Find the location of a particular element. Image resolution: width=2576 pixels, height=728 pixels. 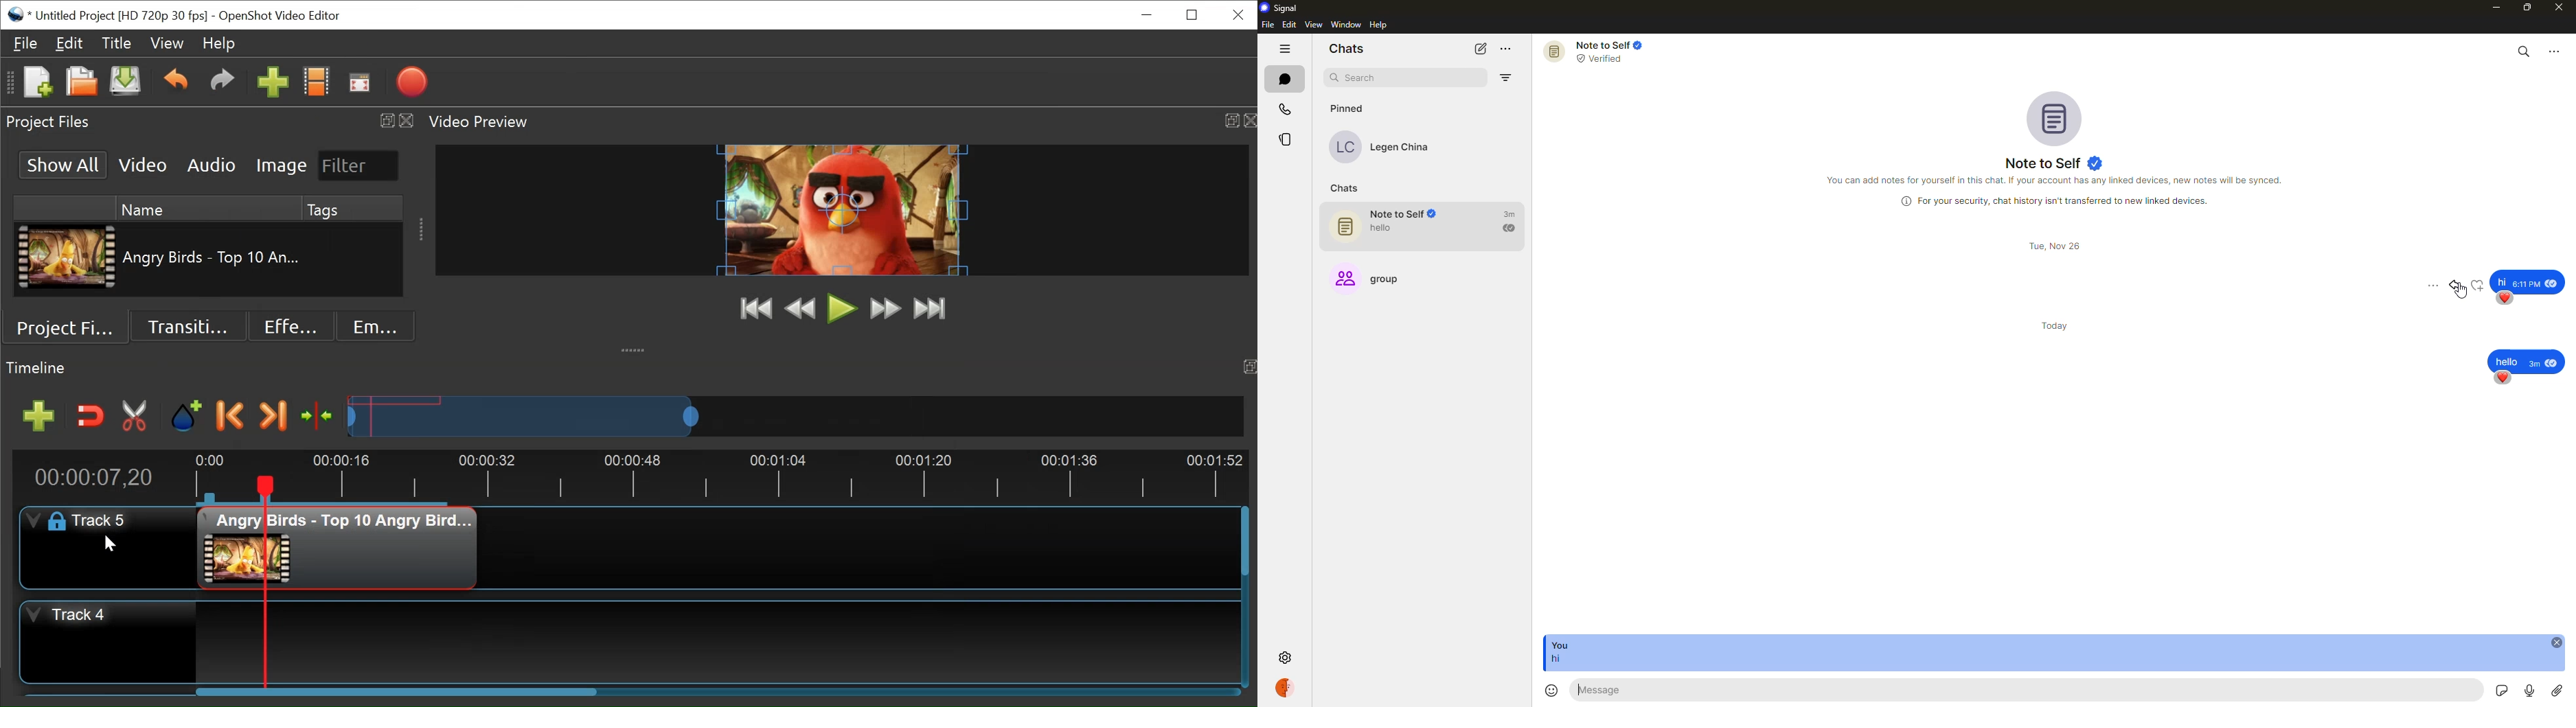

reaction is located at coordinates (2507, 299).